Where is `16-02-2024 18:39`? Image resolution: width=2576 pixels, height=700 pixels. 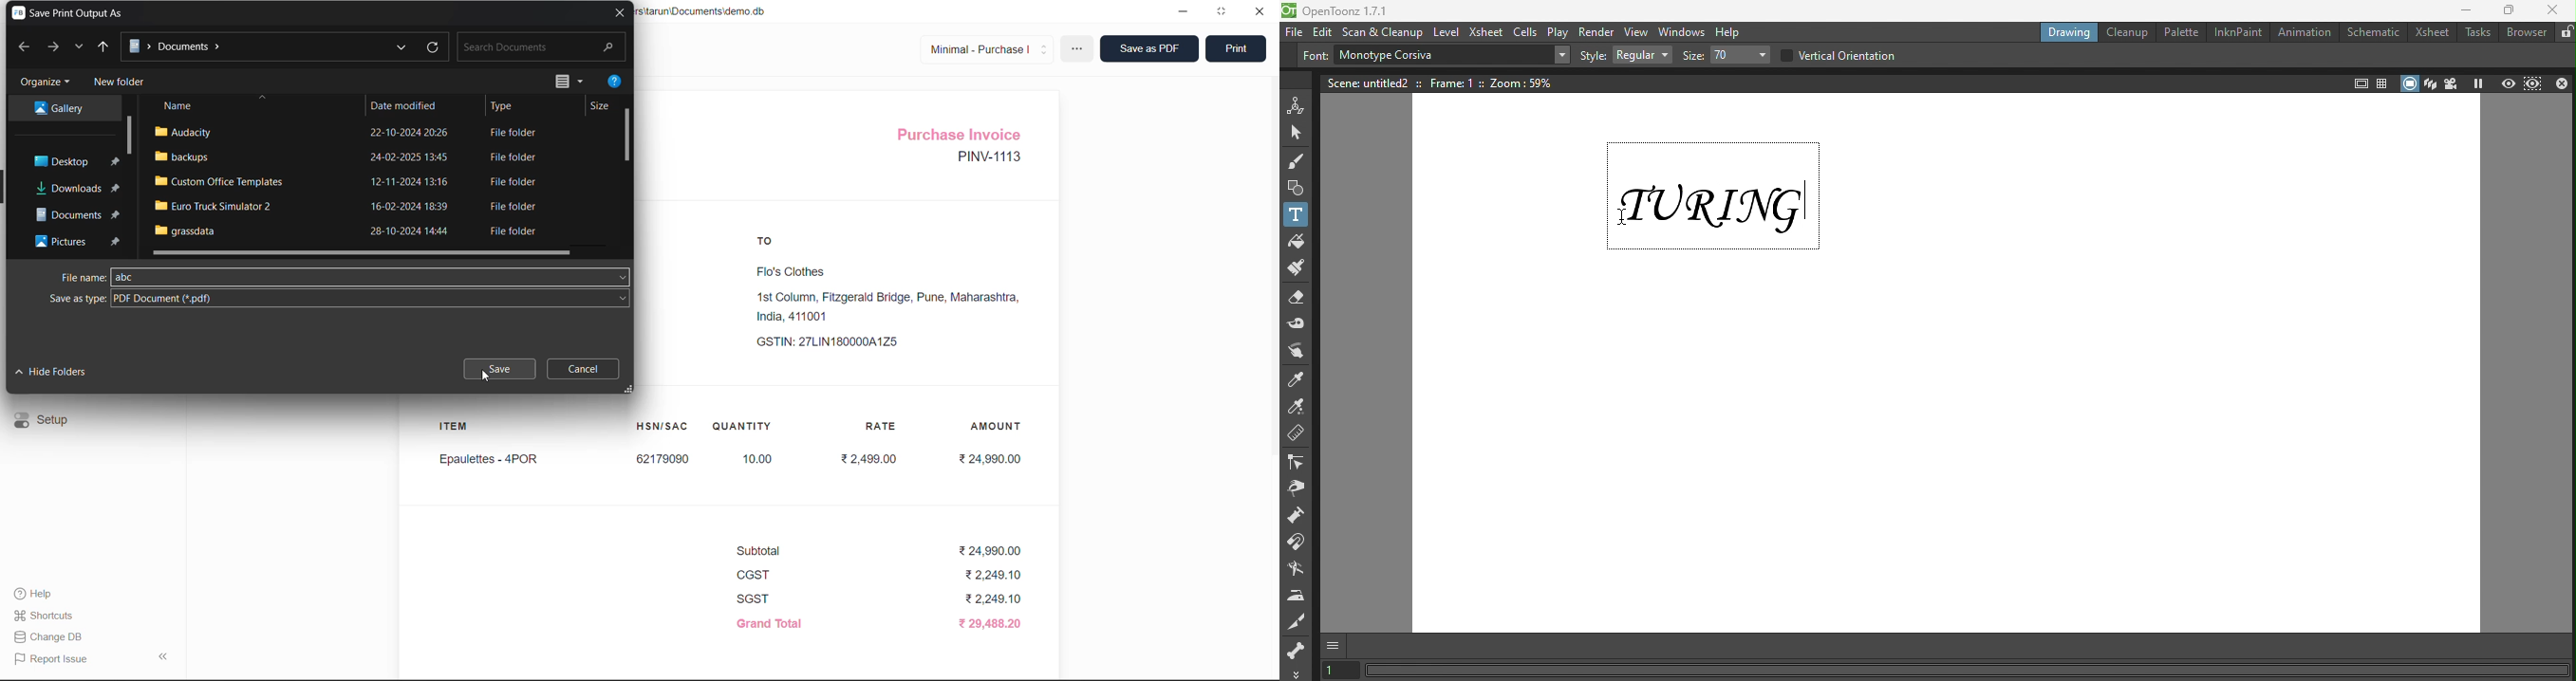
16-02-2024 18:39 is located at coordinates (410, 205).